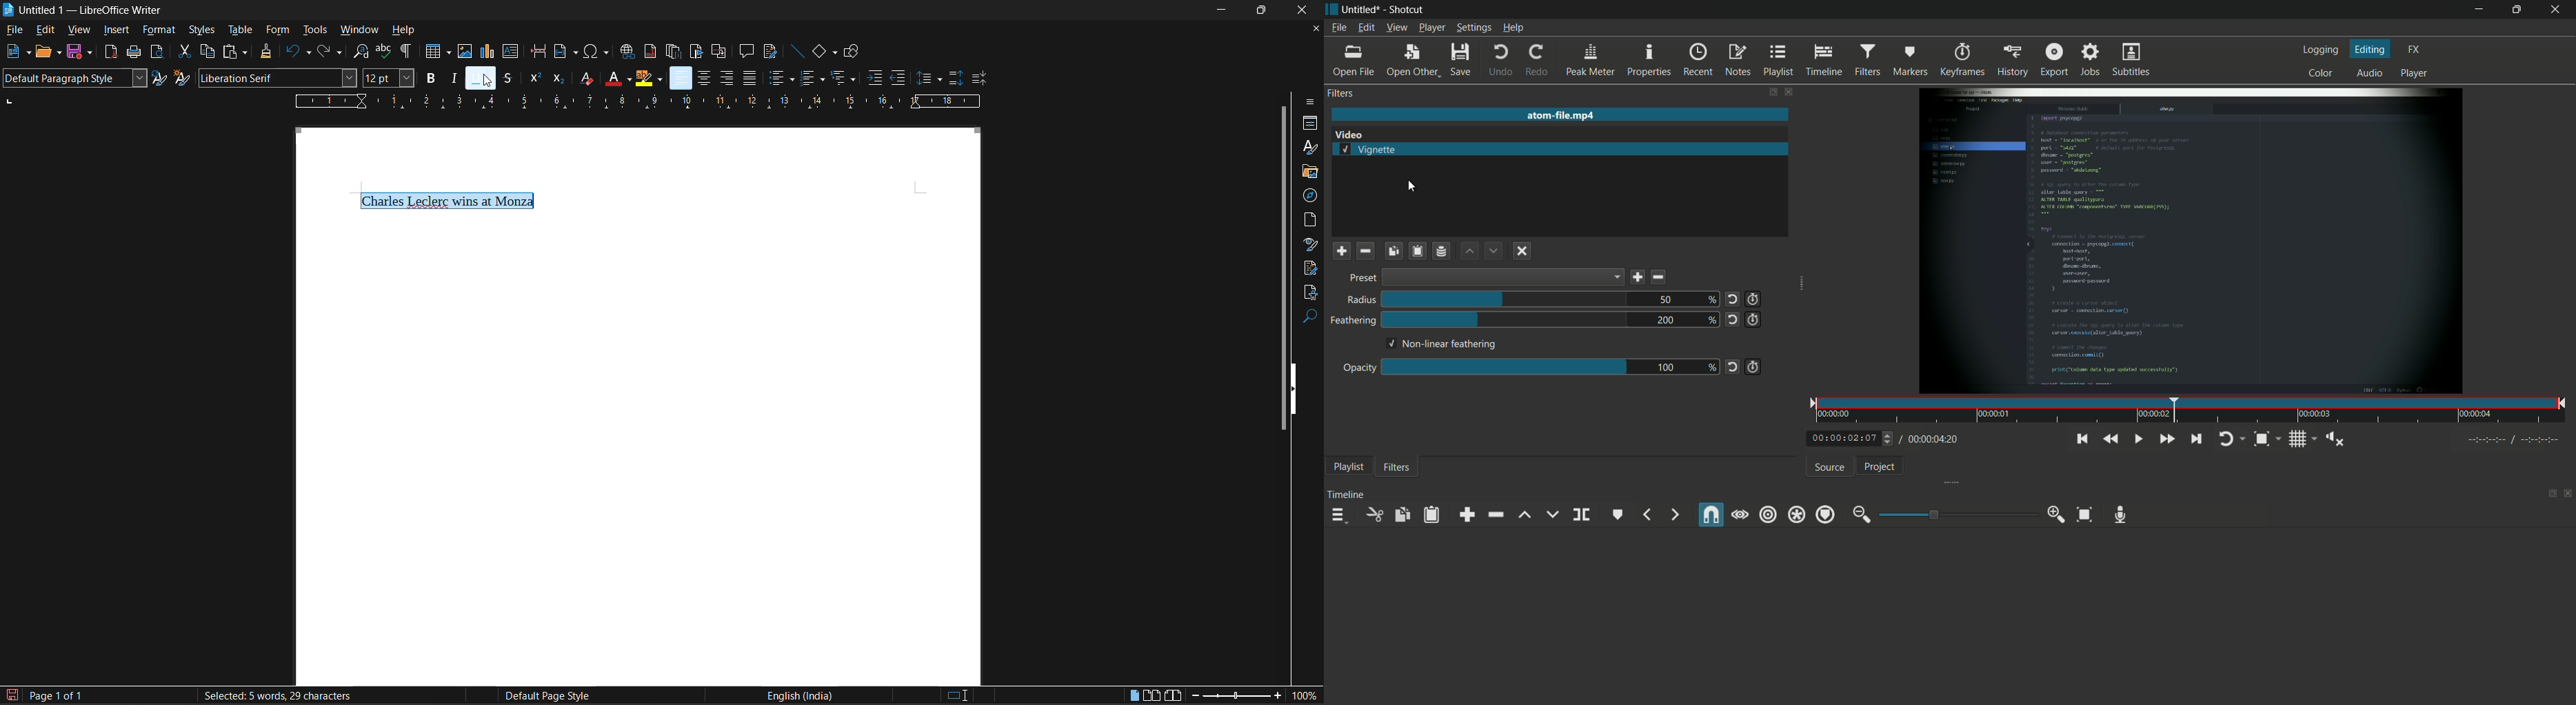  Describe the element at coordinates (1473, 27) in the screenshot. I see `settings menu` at that location.